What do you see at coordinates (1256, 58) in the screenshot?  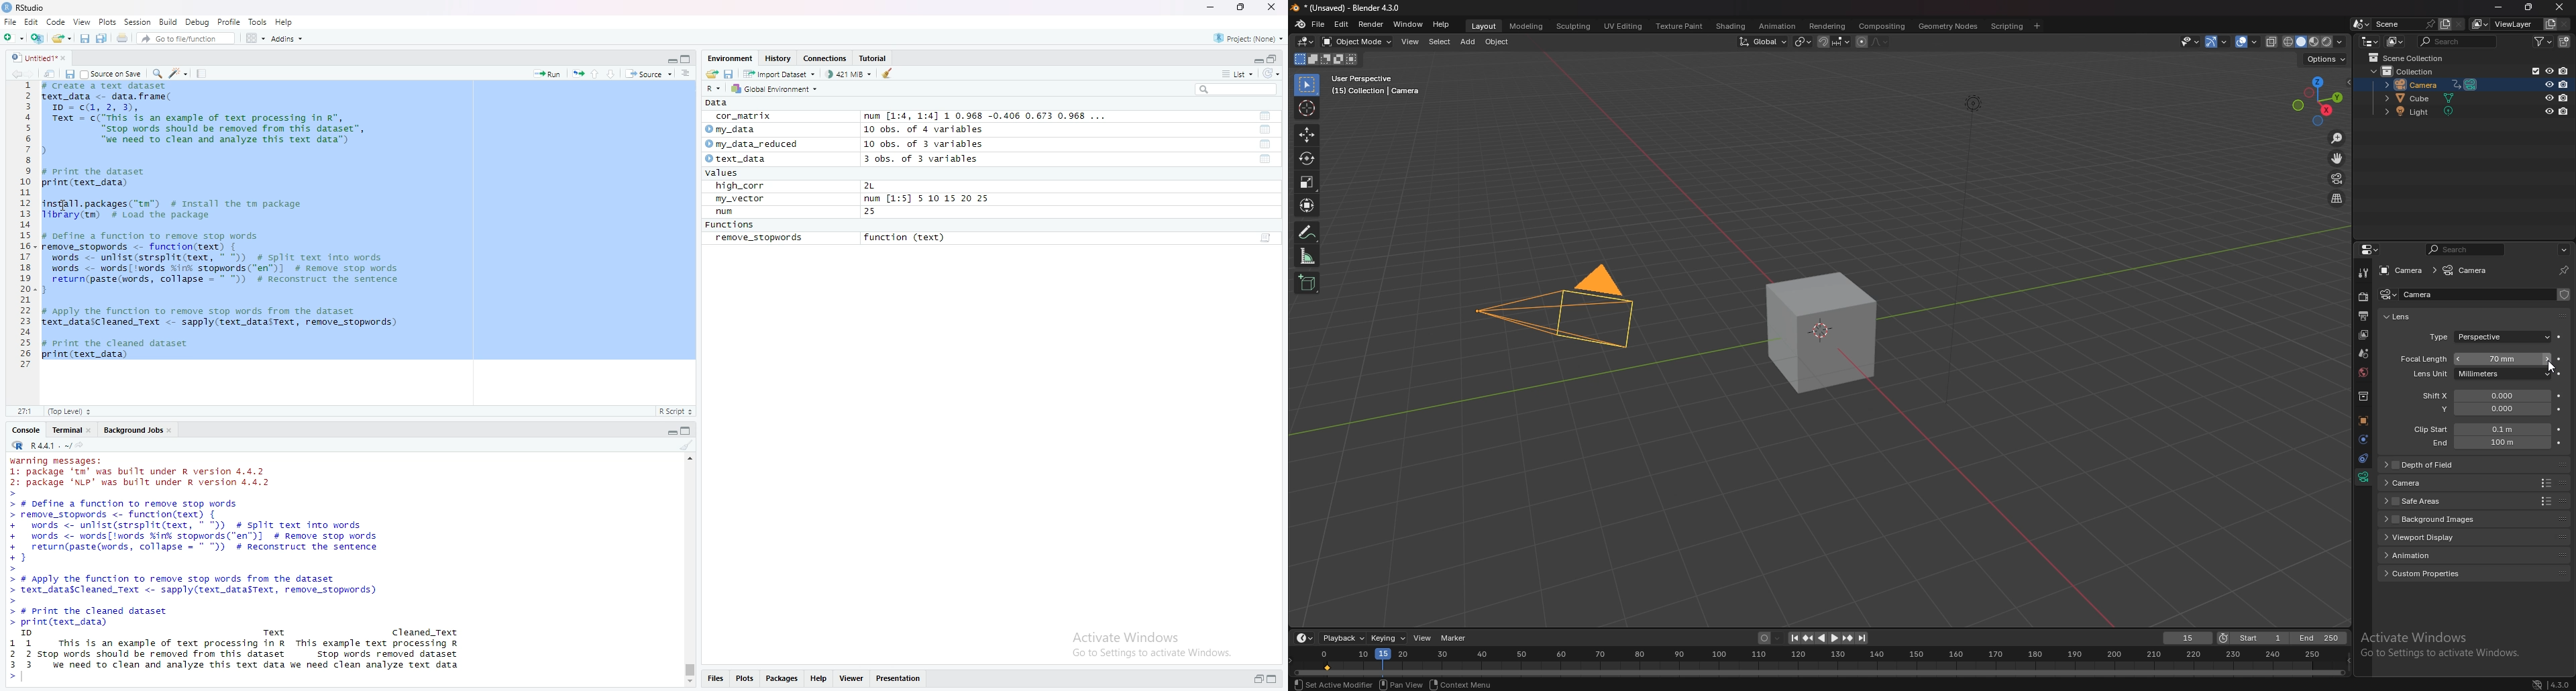 I see `expand` at bounding box center [1256, 58].